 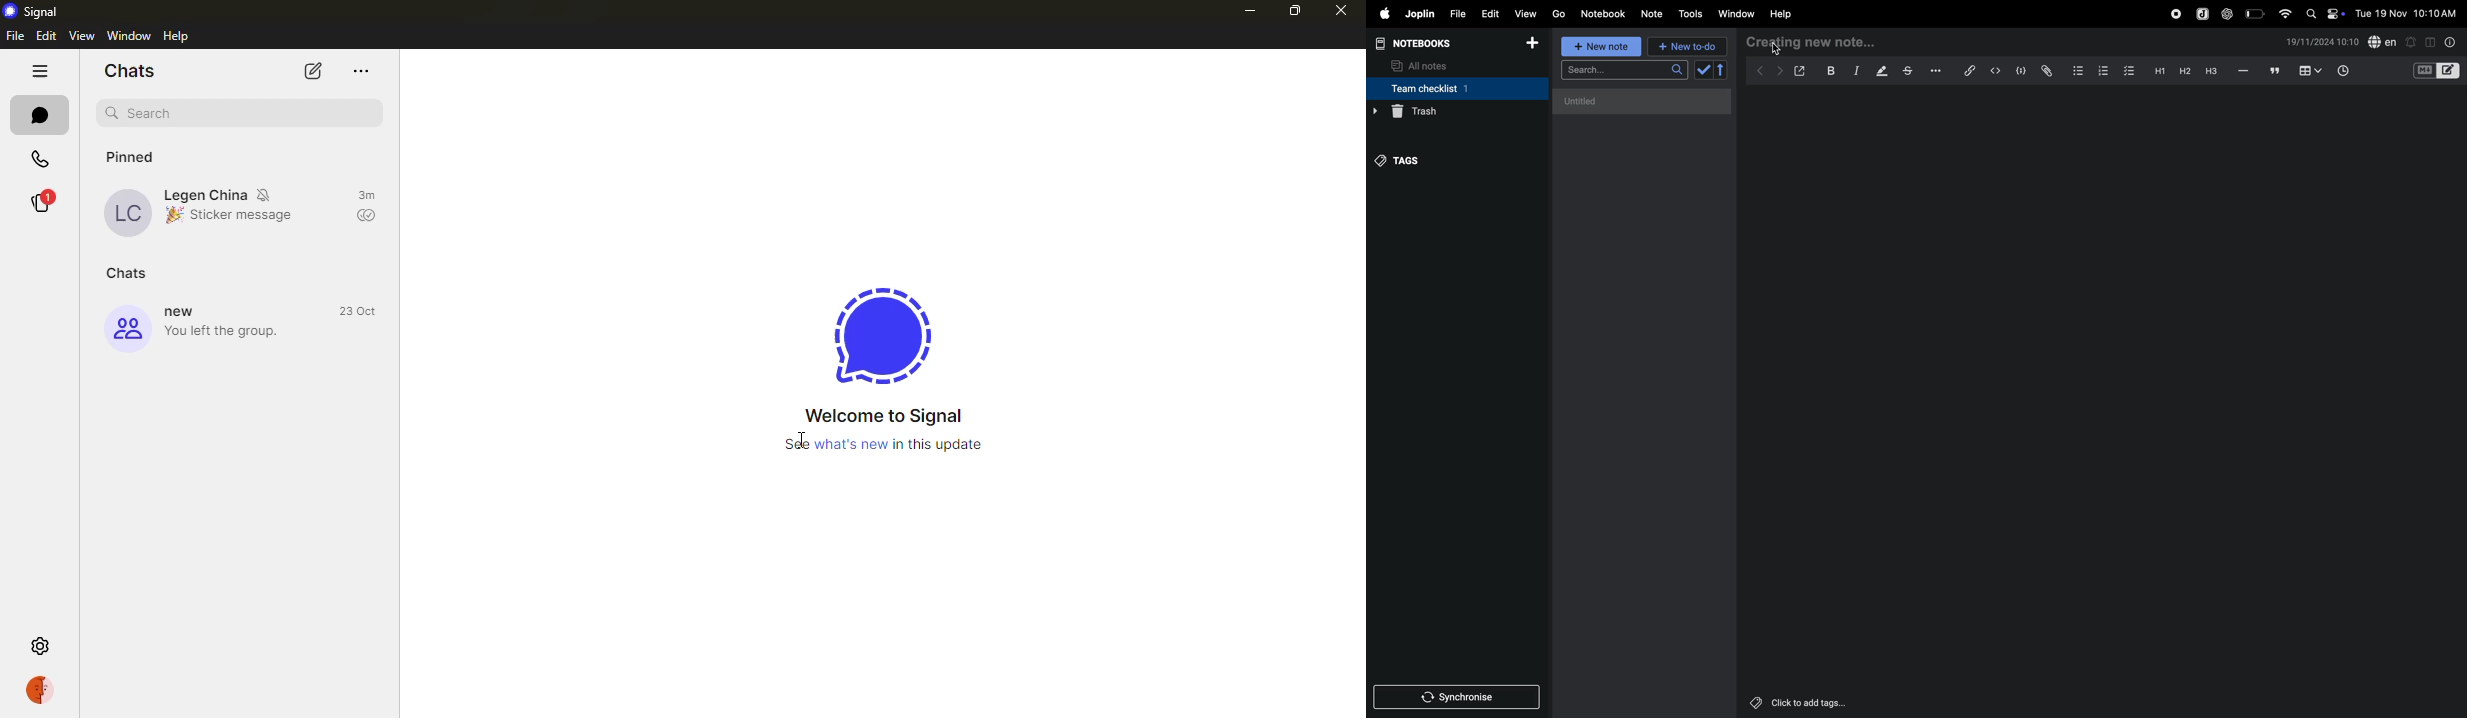 What do you see at coordinates (1645, 99) in the screenshot?
I see `untitled` at bounding box center [1645, 99].